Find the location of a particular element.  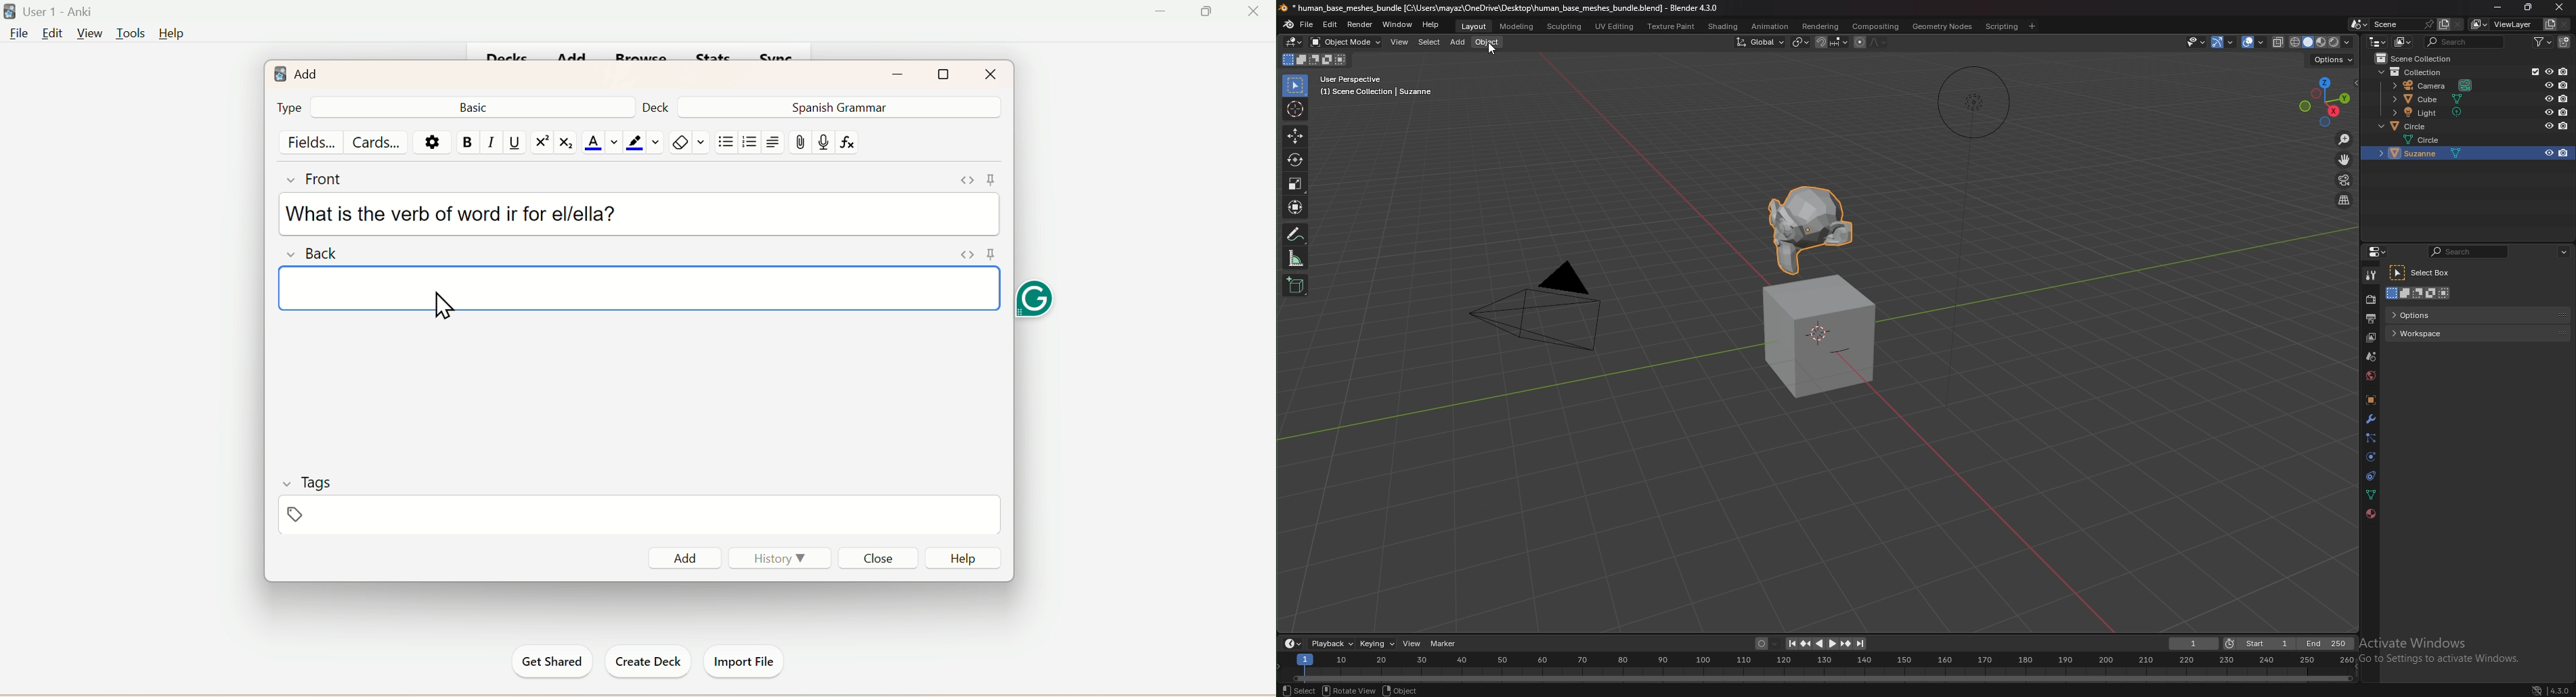

Type is located at coordinates (287, 107).